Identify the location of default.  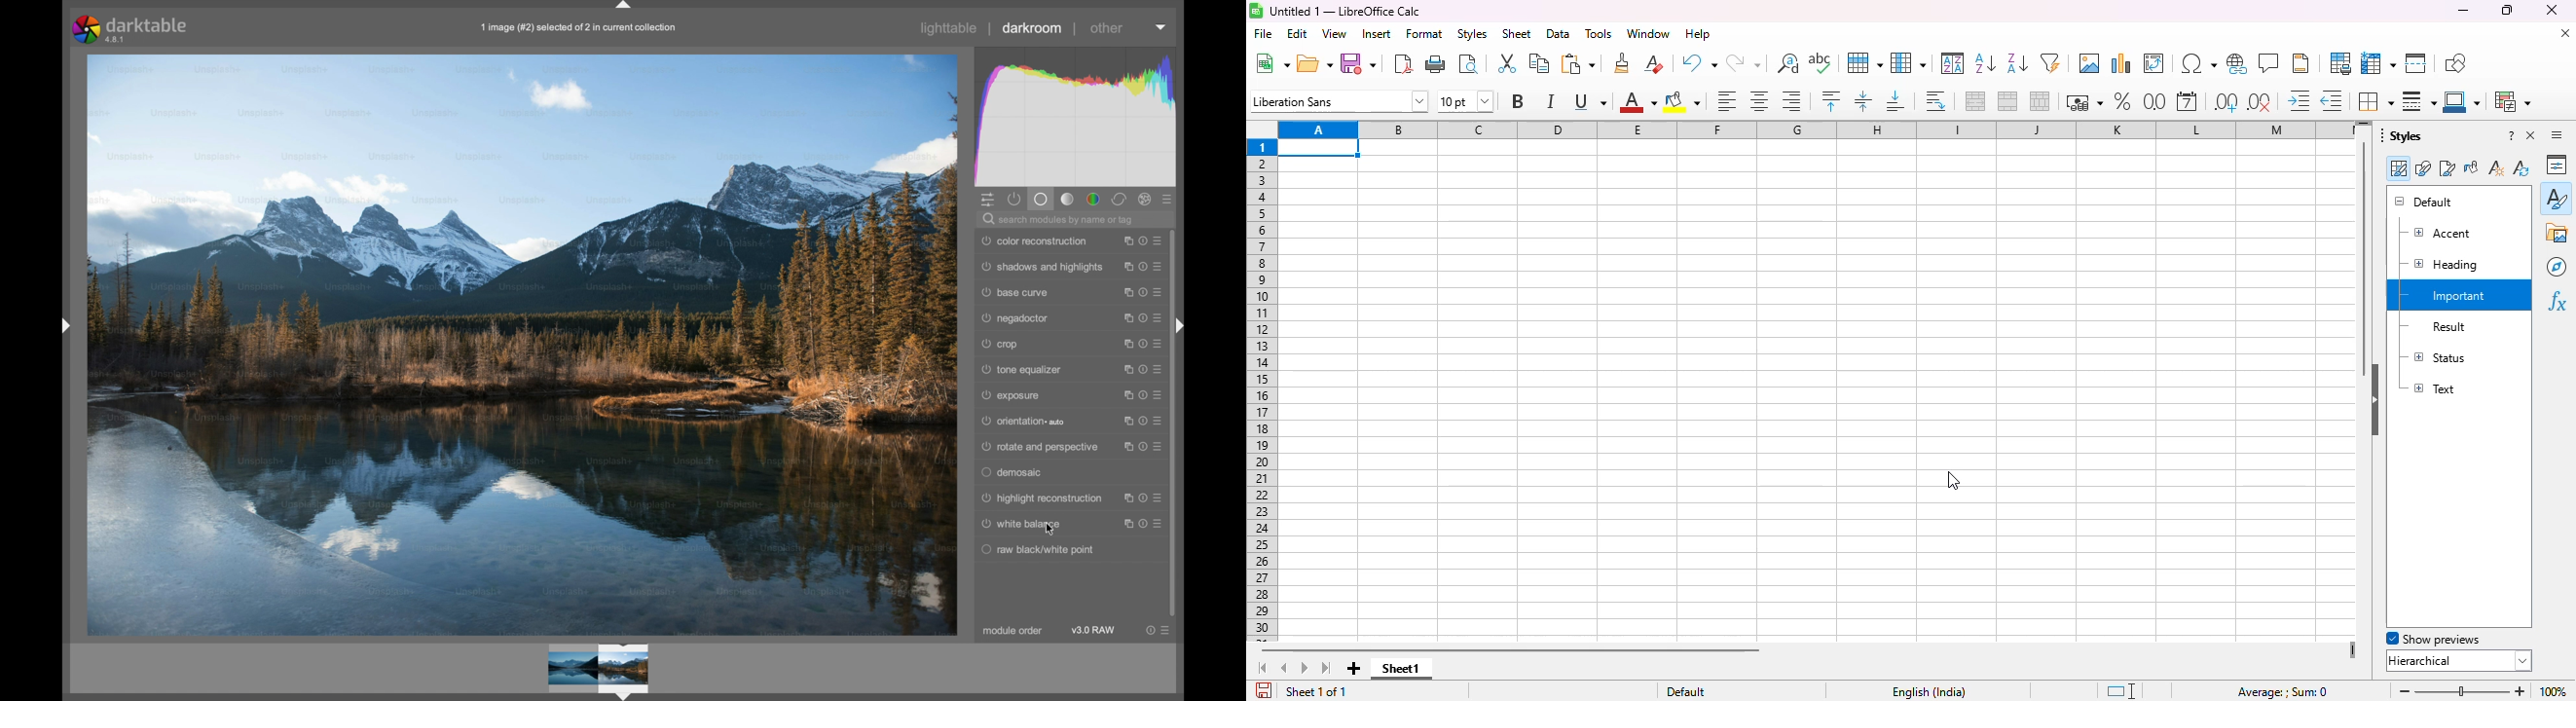
(1685, 691).